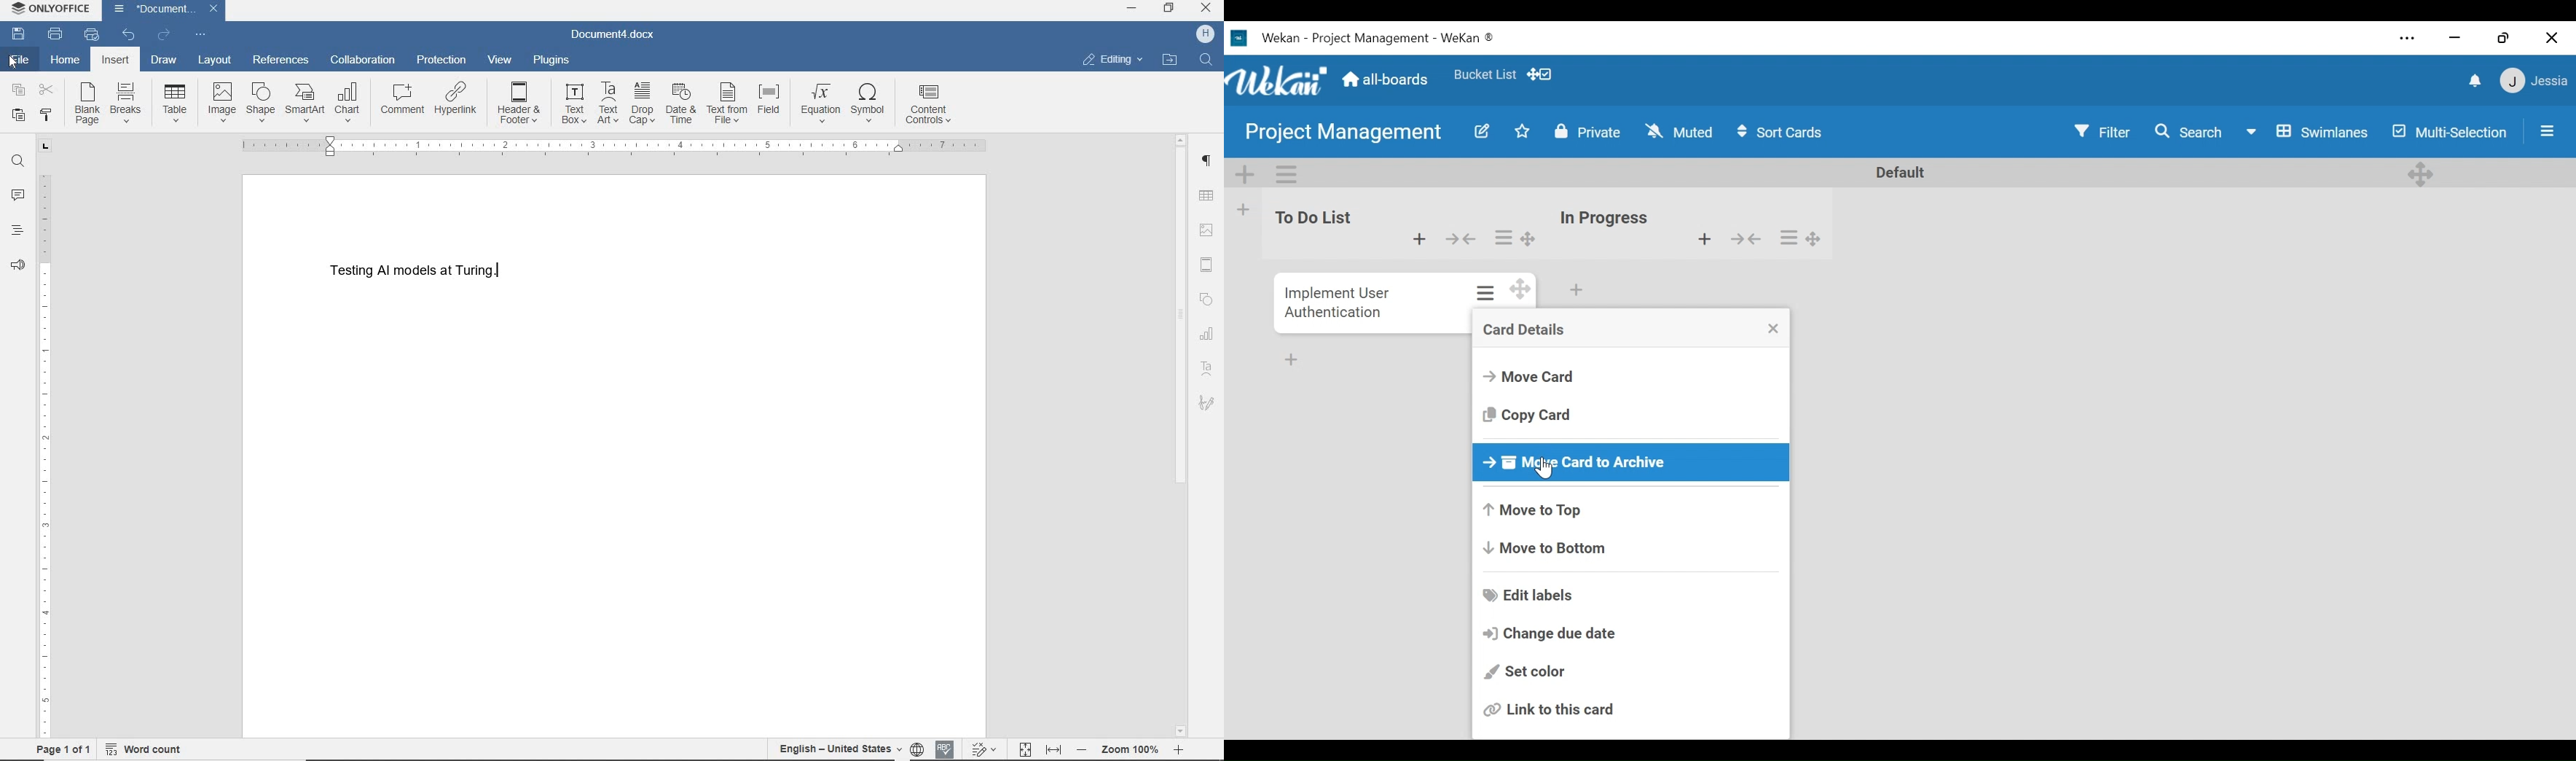 This screenshot has width=2576, height=784. I want to click on print file, so click(55, 36).